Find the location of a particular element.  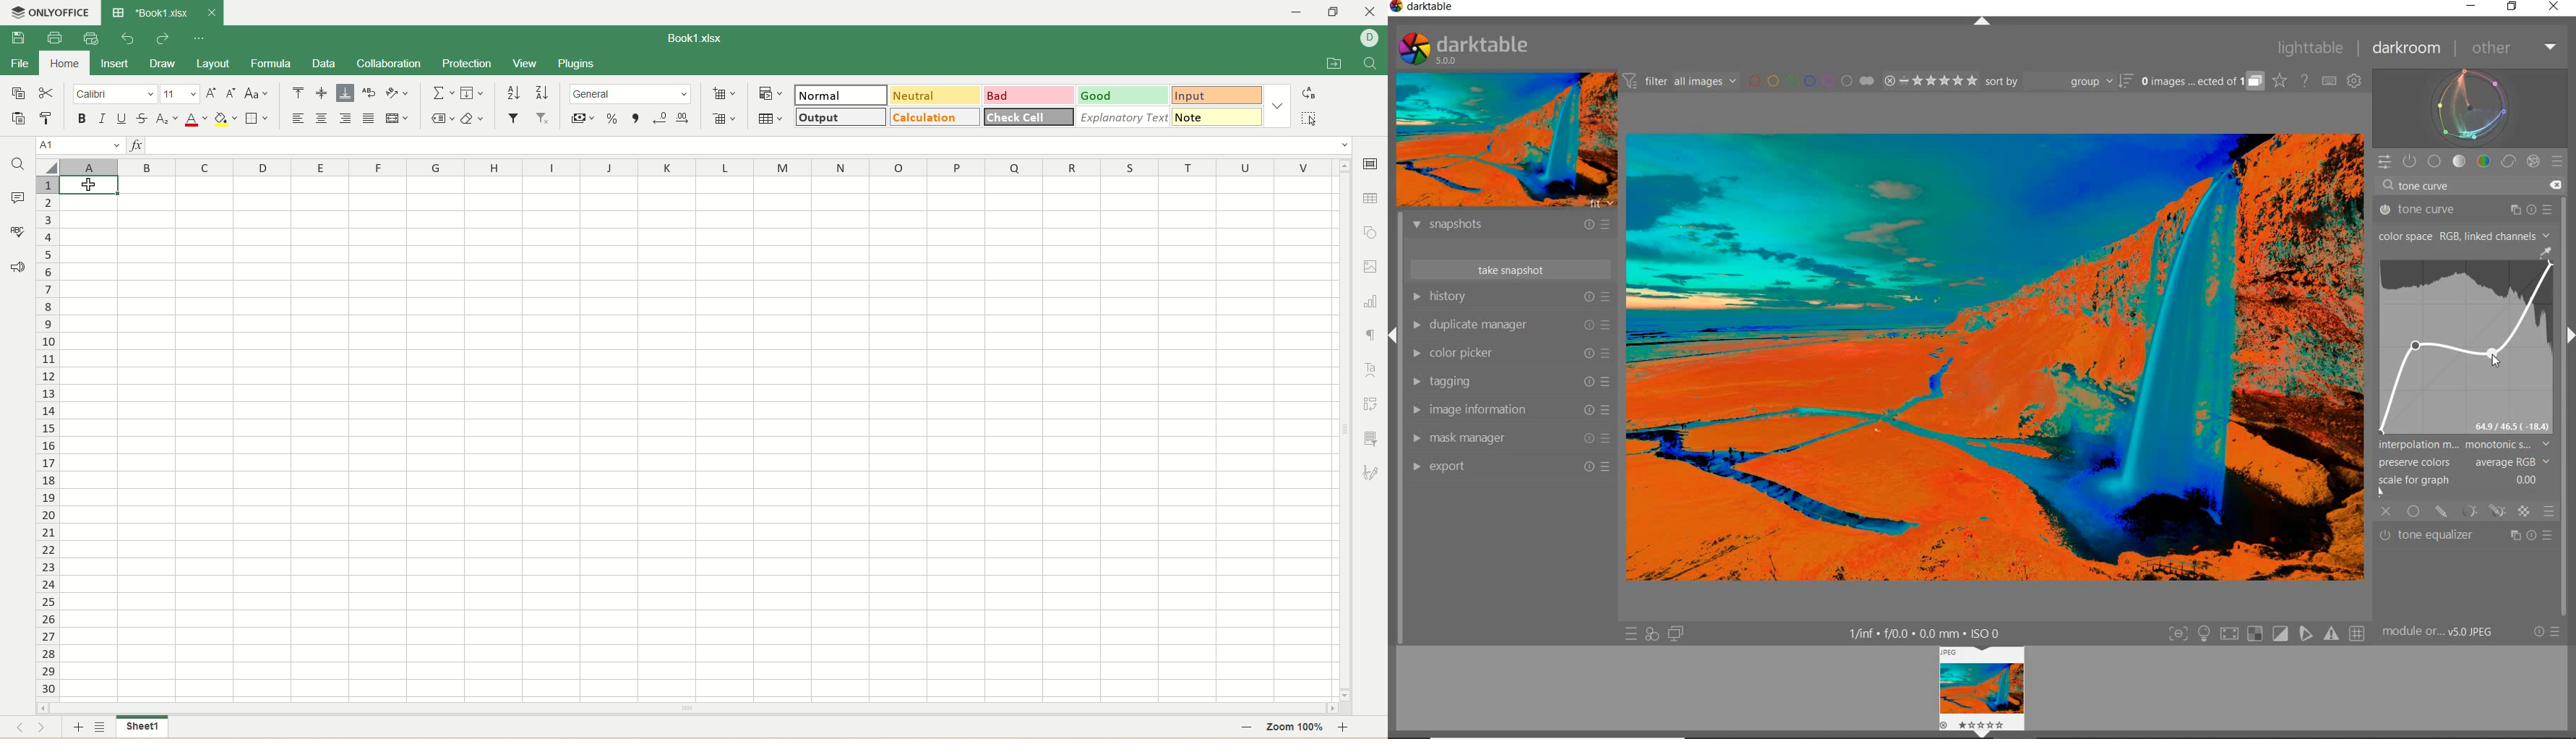

font name is located at coordinates (114, 94).